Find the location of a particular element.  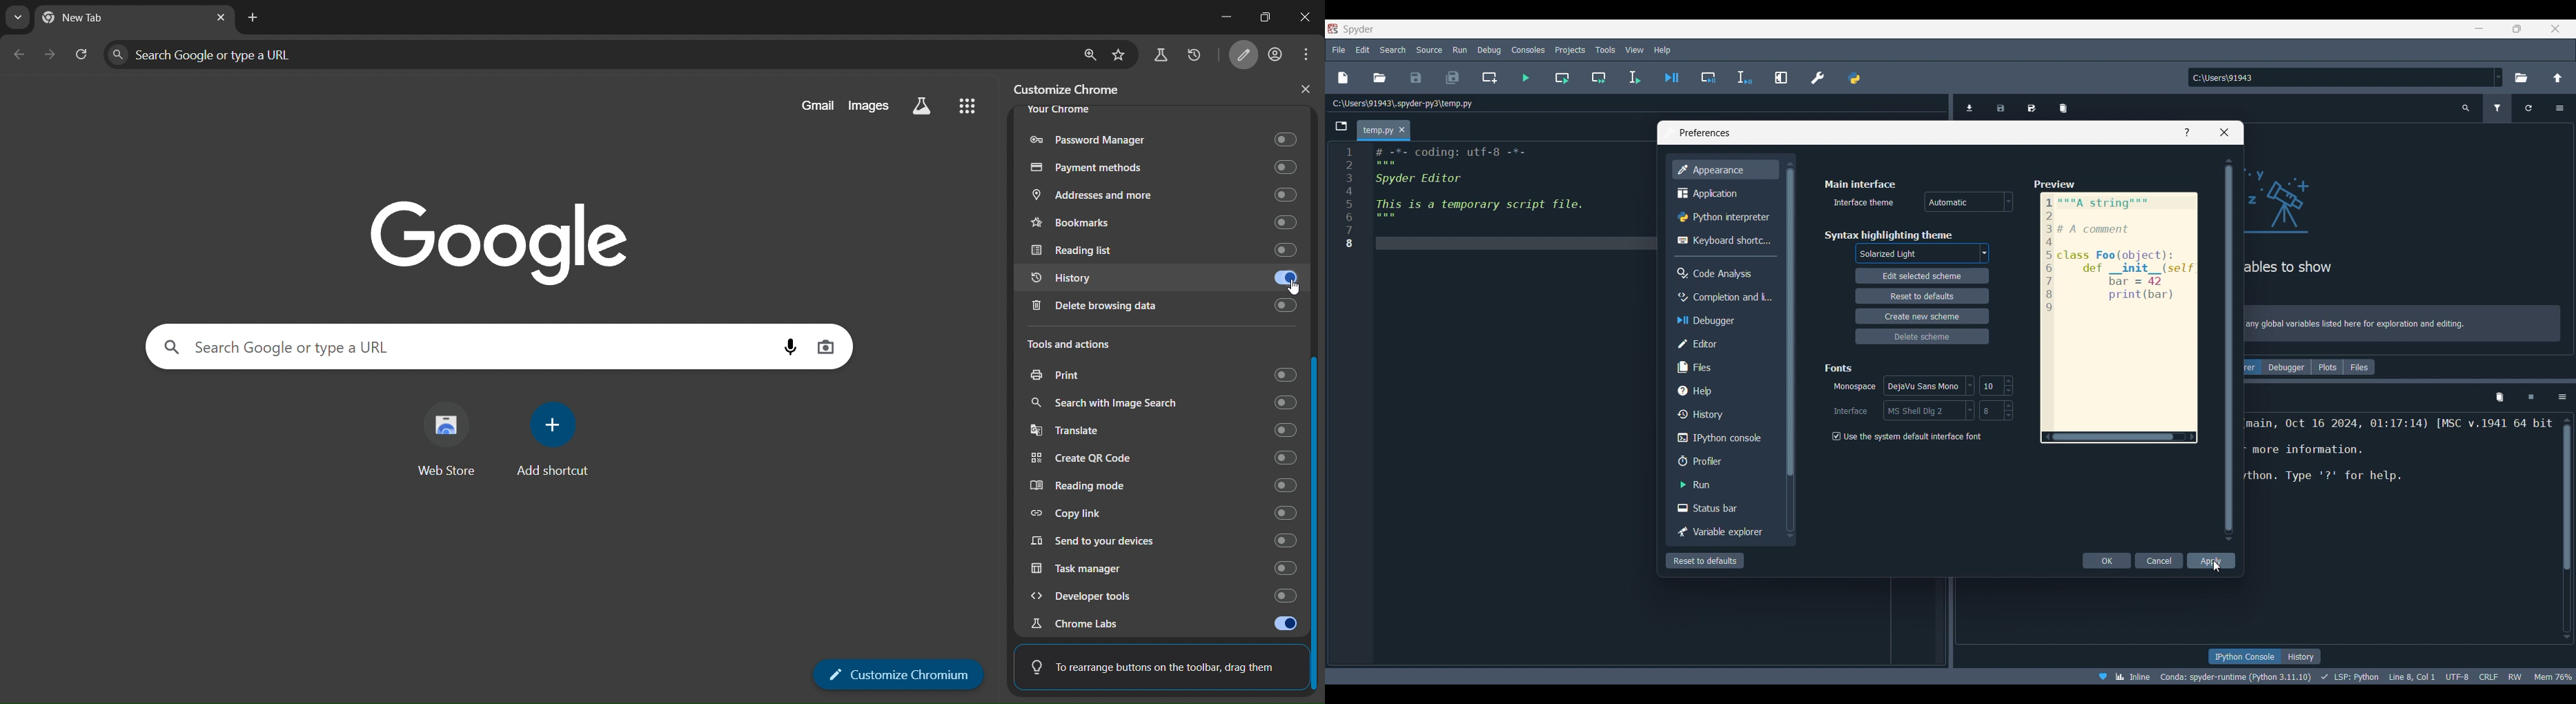

voice search is located at coordinates (791, 347).